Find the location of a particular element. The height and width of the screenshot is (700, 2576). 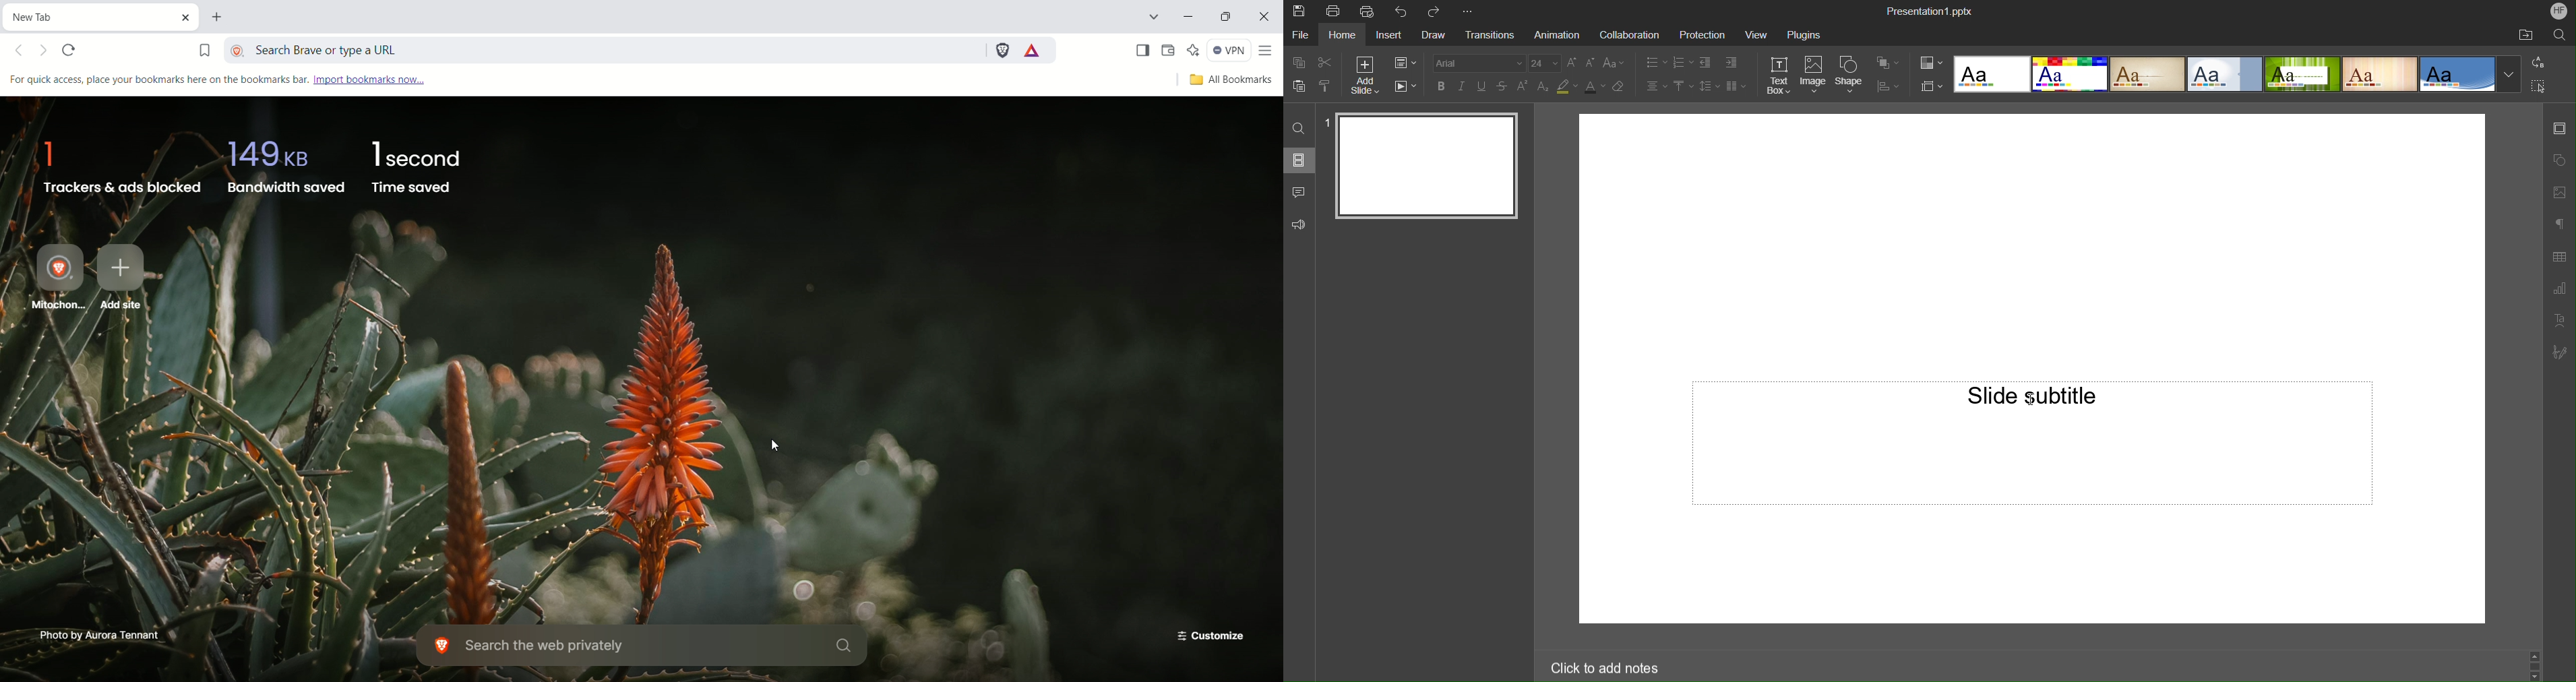

Slides is located at coordinates (1300, 162).